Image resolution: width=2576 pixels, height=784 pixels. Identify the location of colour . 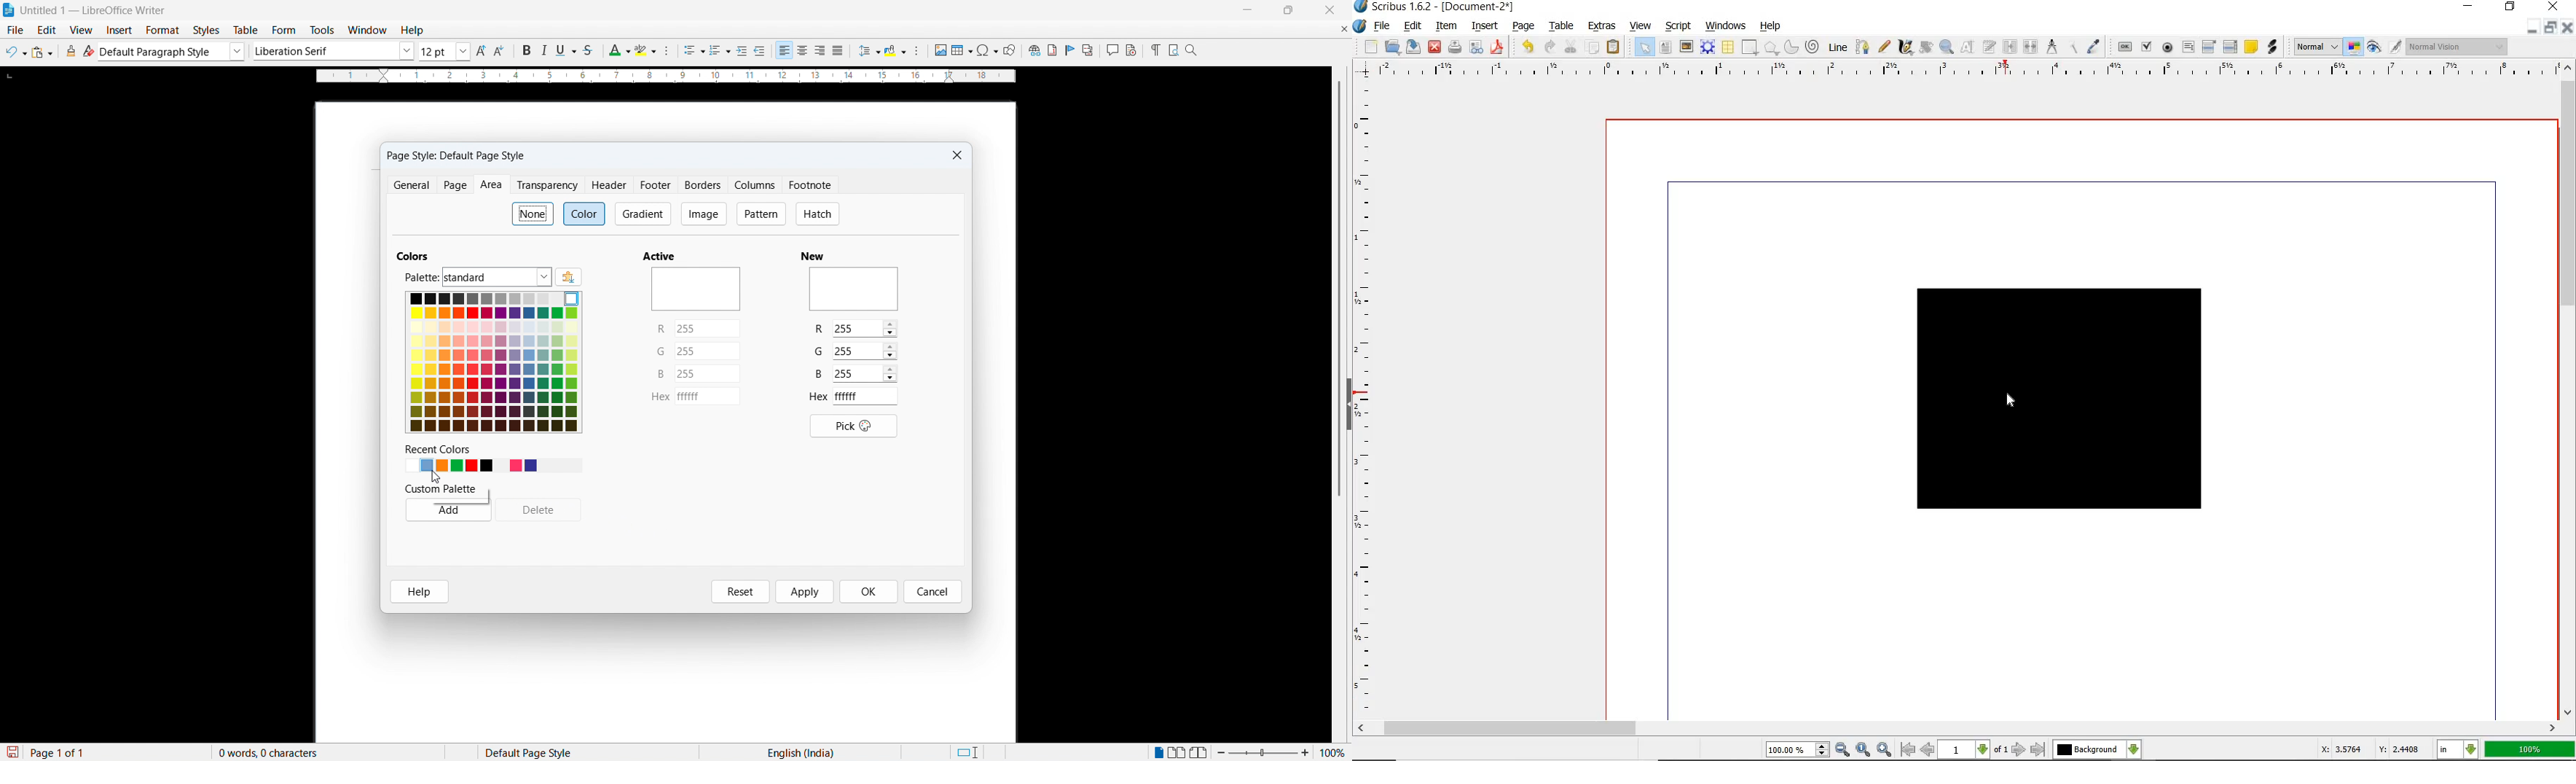
(584, 214).